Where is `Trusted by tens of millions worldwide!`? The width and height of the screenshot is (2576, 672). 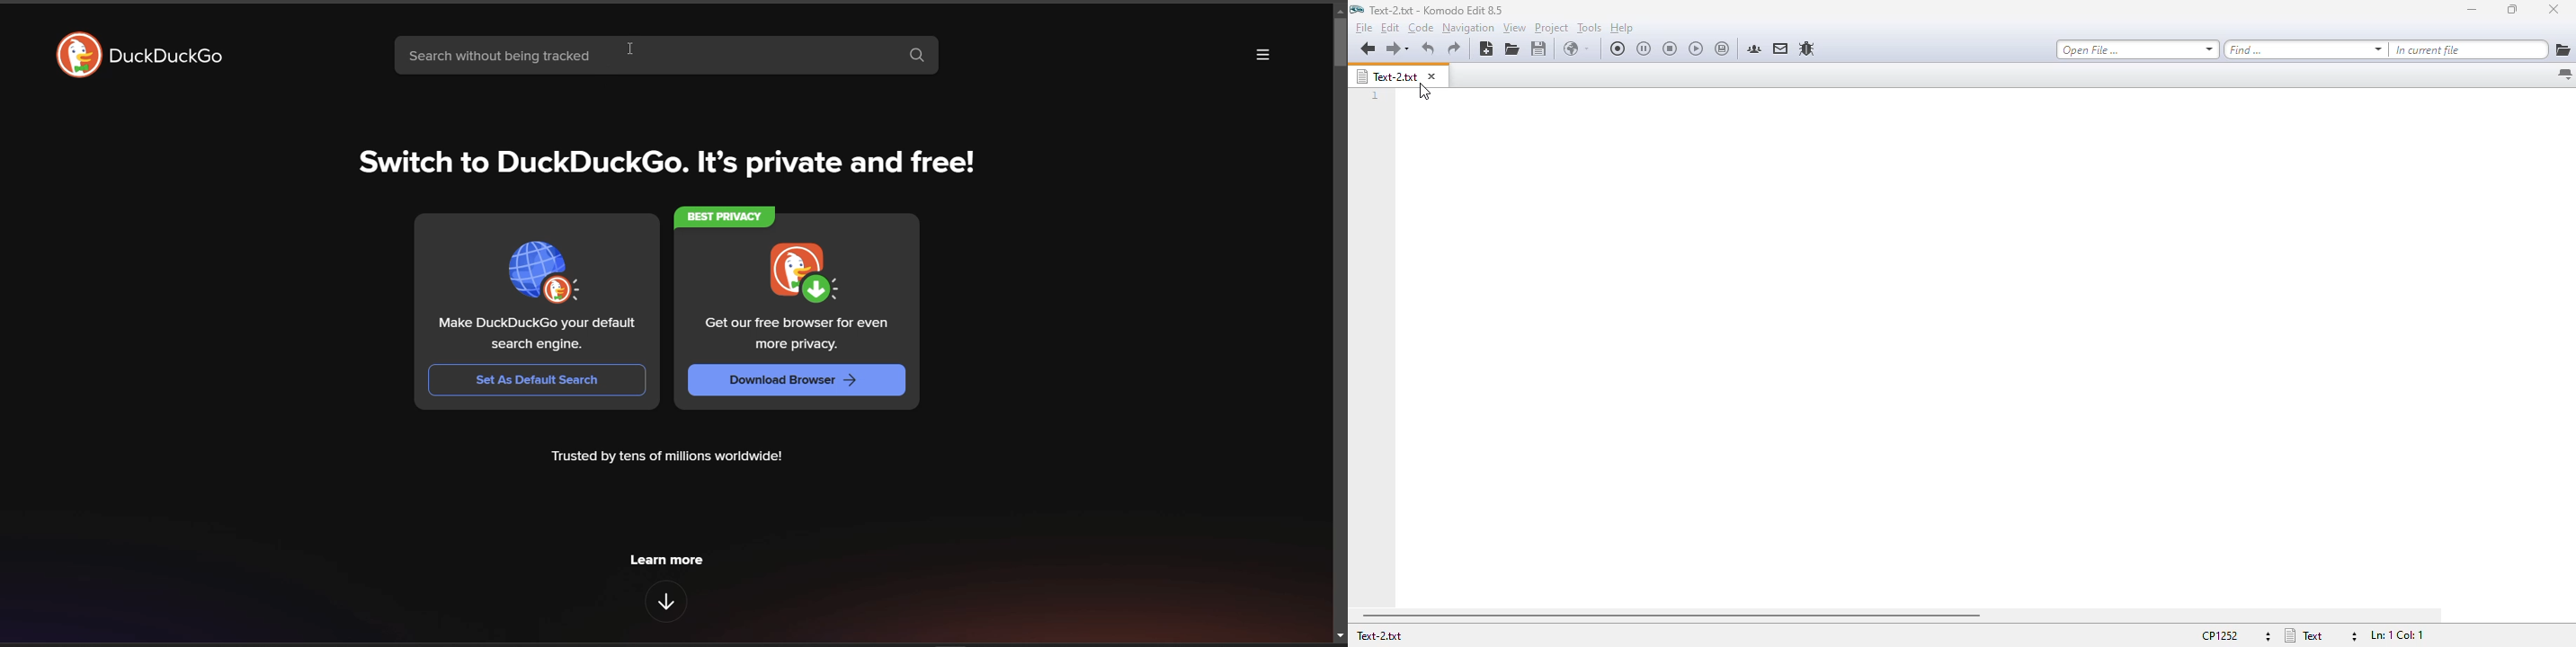 Trusted by tens of millions worldwide! is located at coordinates (668, 457).